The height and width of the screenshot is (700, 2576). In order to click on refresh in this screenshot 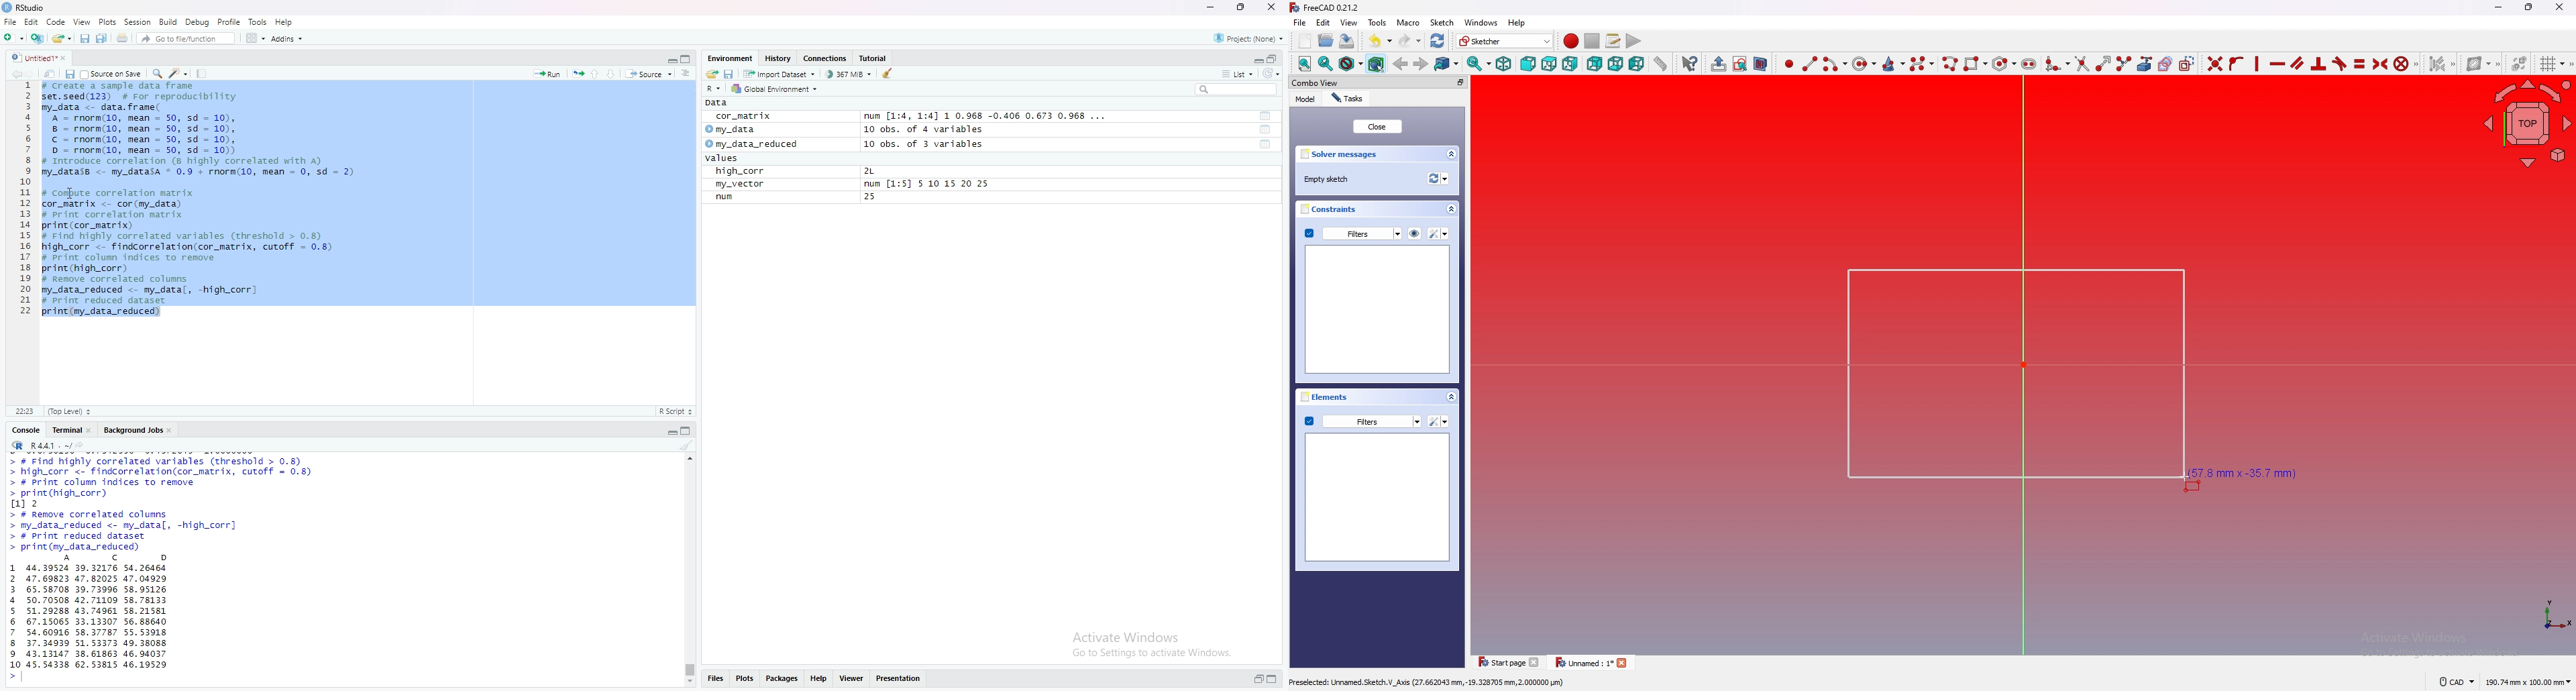, I will do `click(1438, 178)`.